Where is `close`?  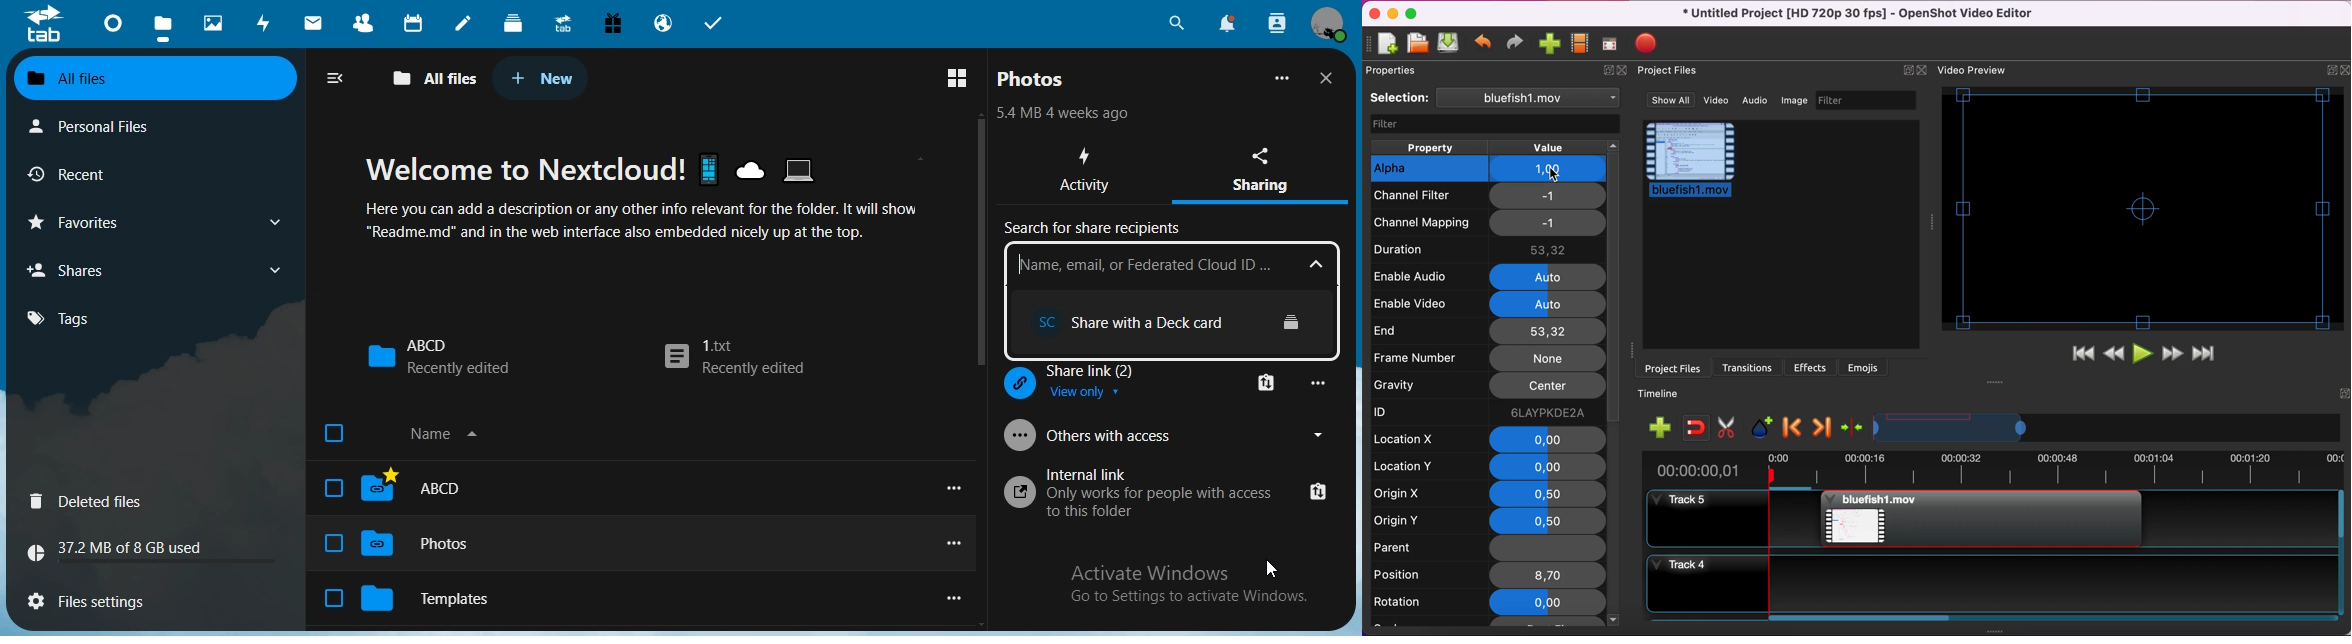
close is located at coordinates (1330, 78).